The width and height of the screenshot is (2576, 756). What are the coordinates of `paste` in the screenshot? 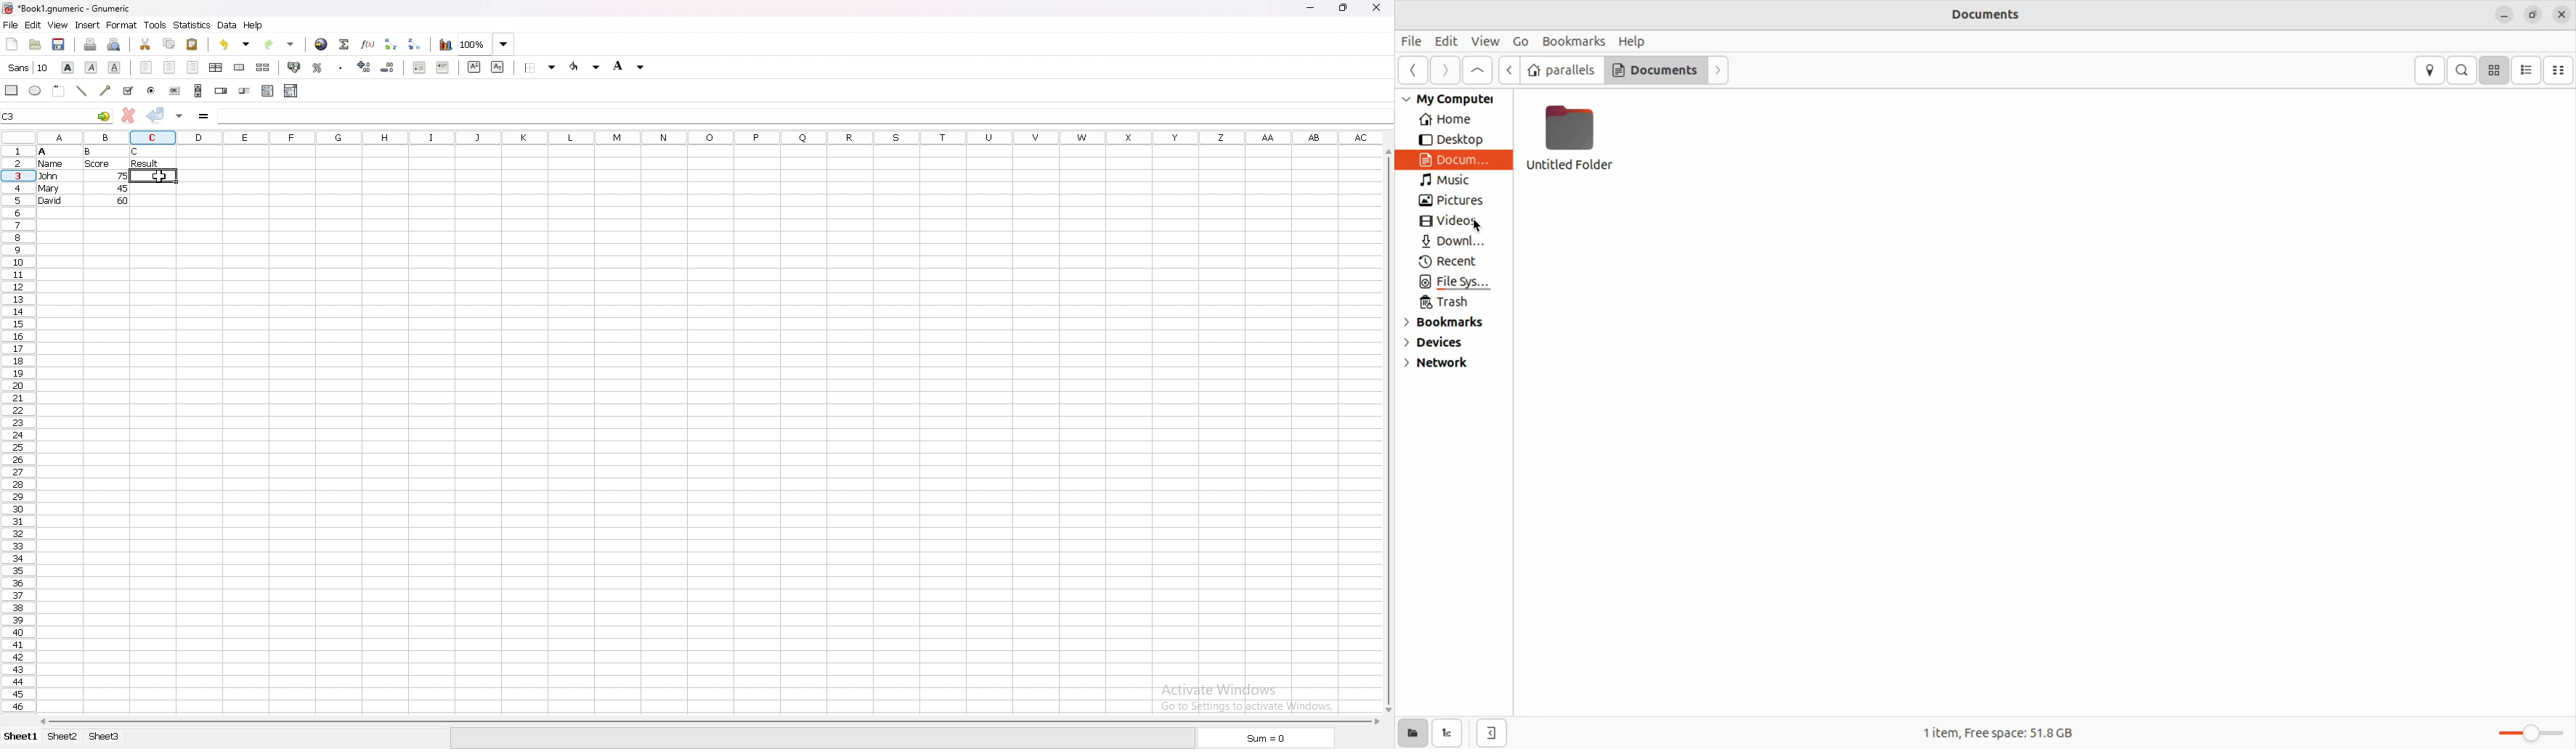 It's located at (192, 44).